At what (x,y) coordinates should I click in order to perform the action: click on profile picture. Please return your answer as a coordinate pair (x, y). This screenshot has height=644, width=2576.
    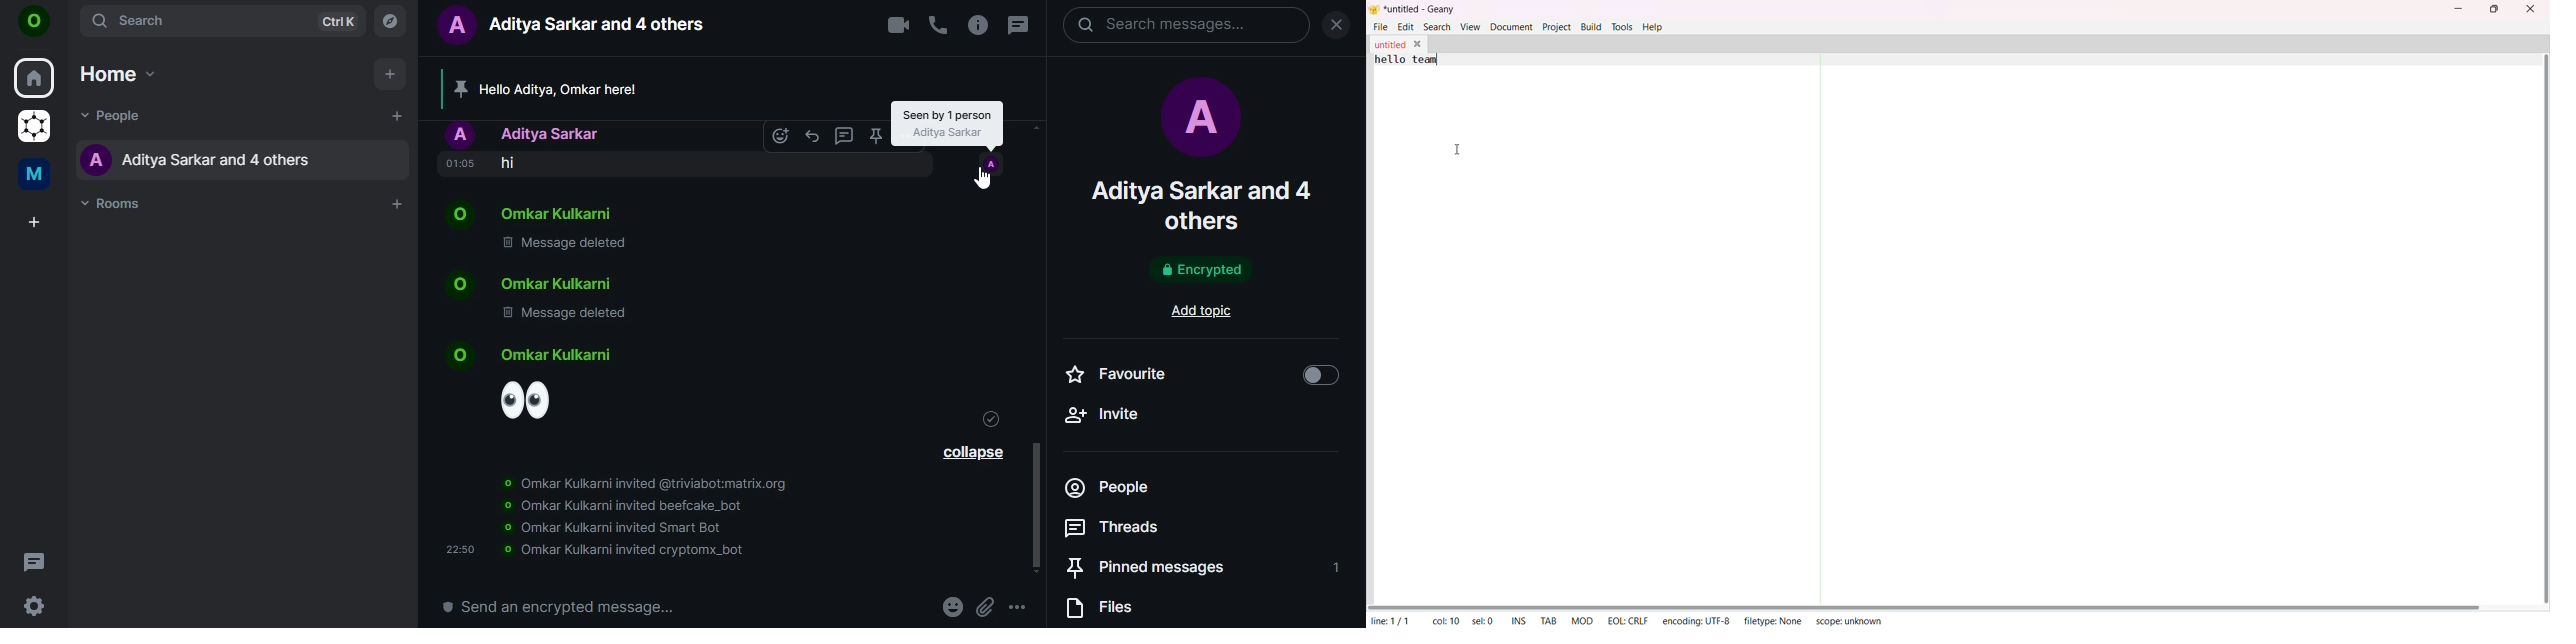
    Looking at the image, I should click on (1197, 121).